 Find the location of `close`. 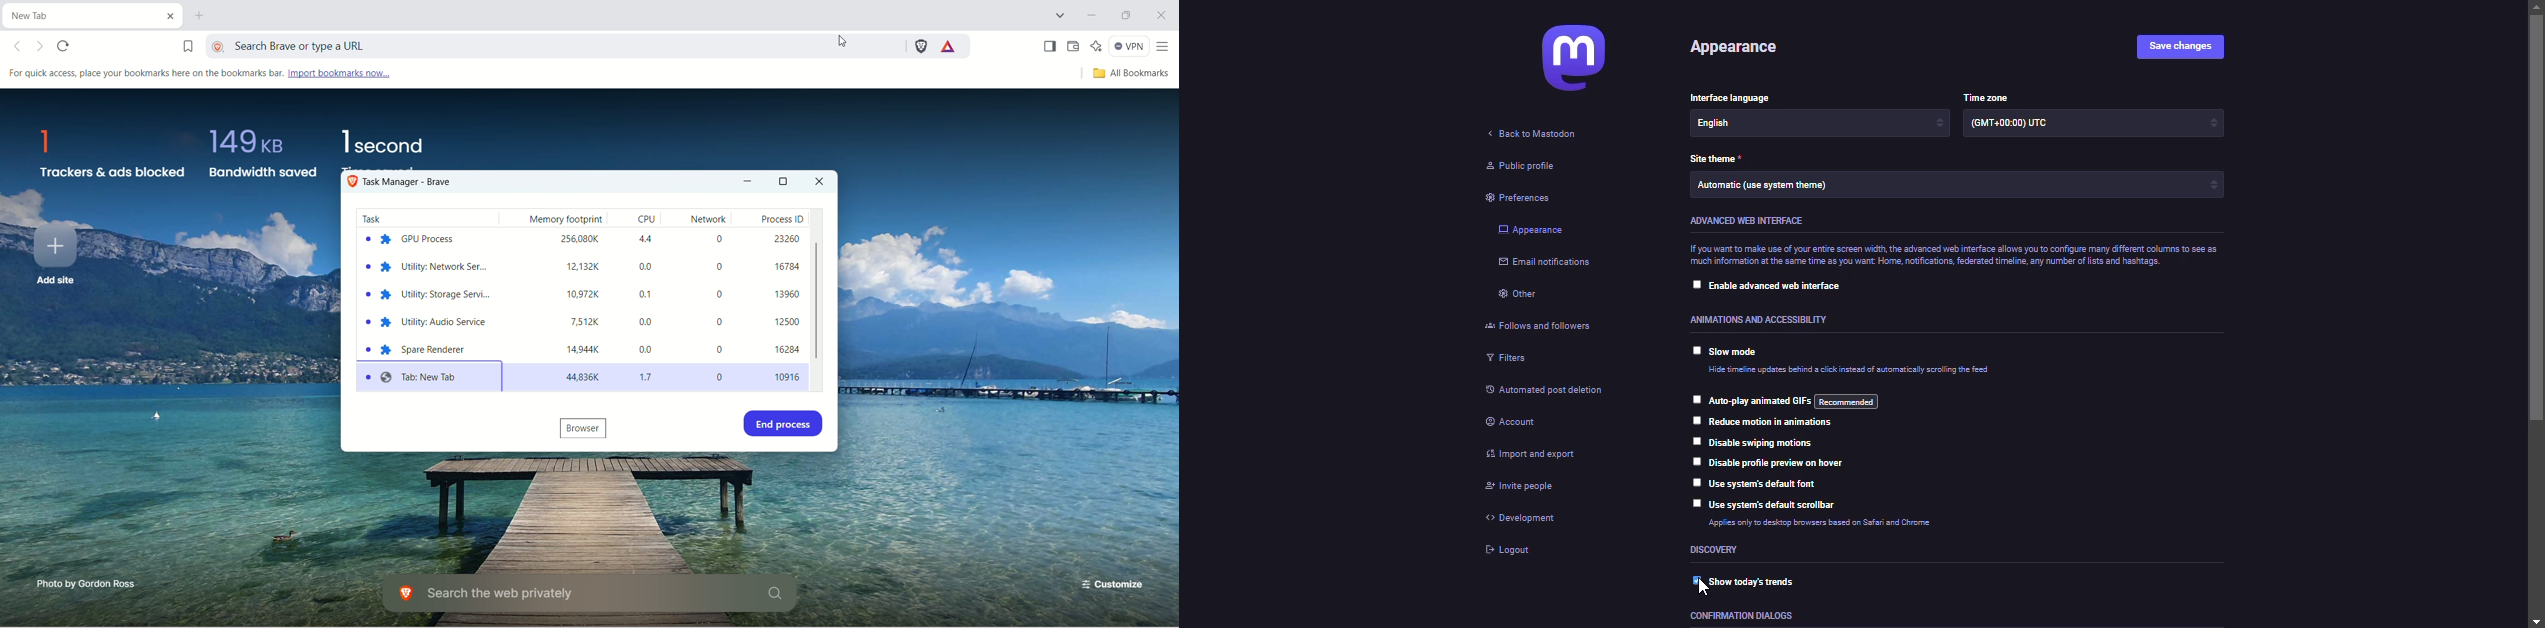

close is located at coordinates (821, 182).